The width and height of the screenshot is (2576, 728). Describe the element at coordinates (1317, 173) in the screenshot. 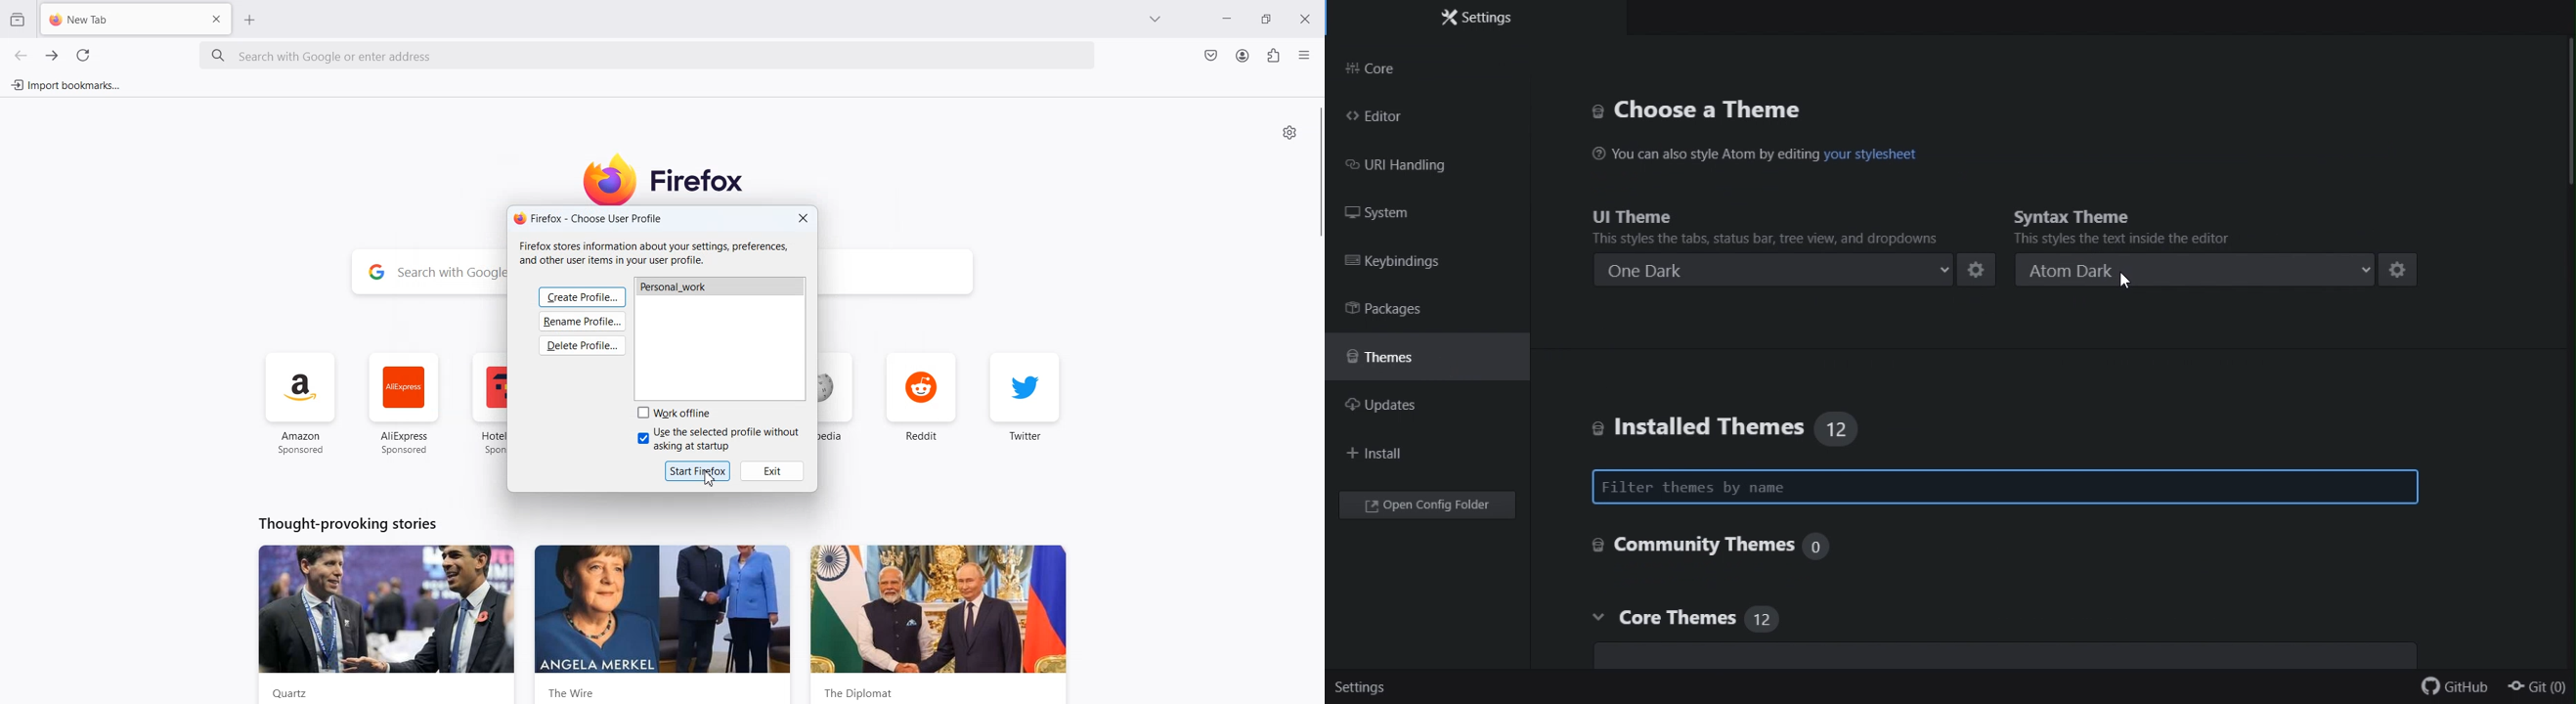

I see `vertical scrollbar` at that location.